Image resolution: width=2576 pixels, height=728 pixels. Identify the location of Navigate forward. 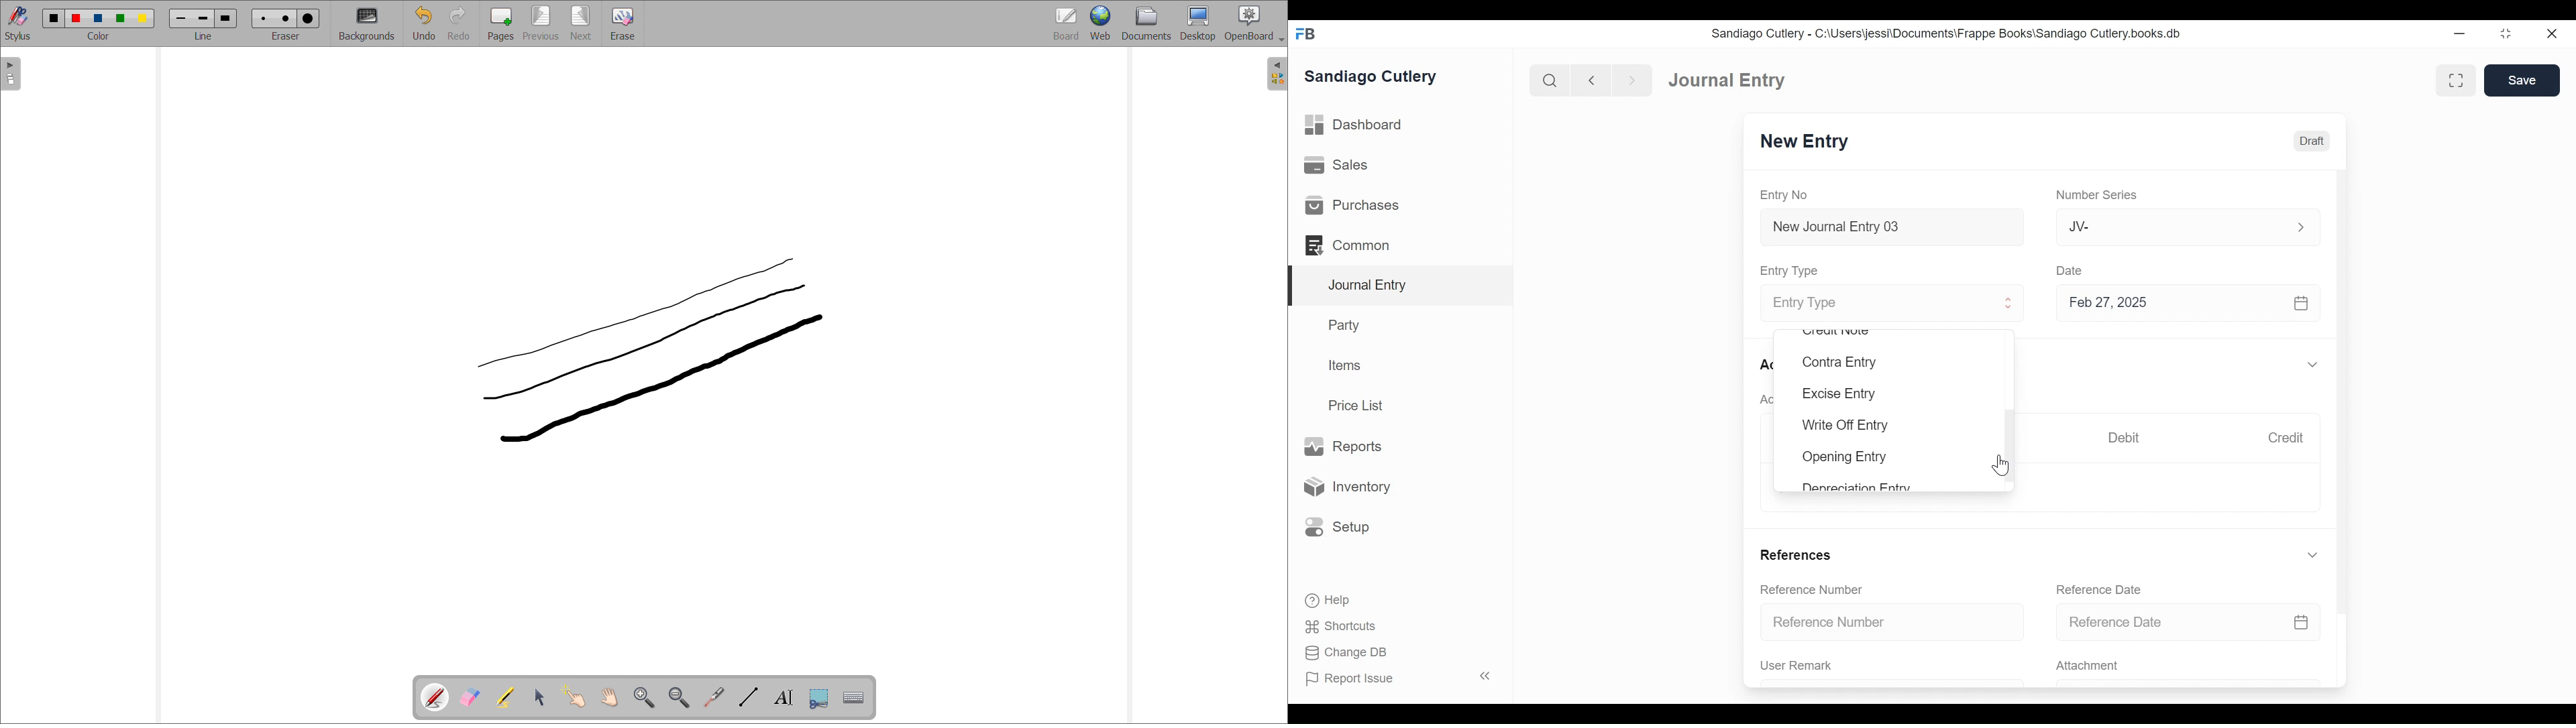
(1631, 80).